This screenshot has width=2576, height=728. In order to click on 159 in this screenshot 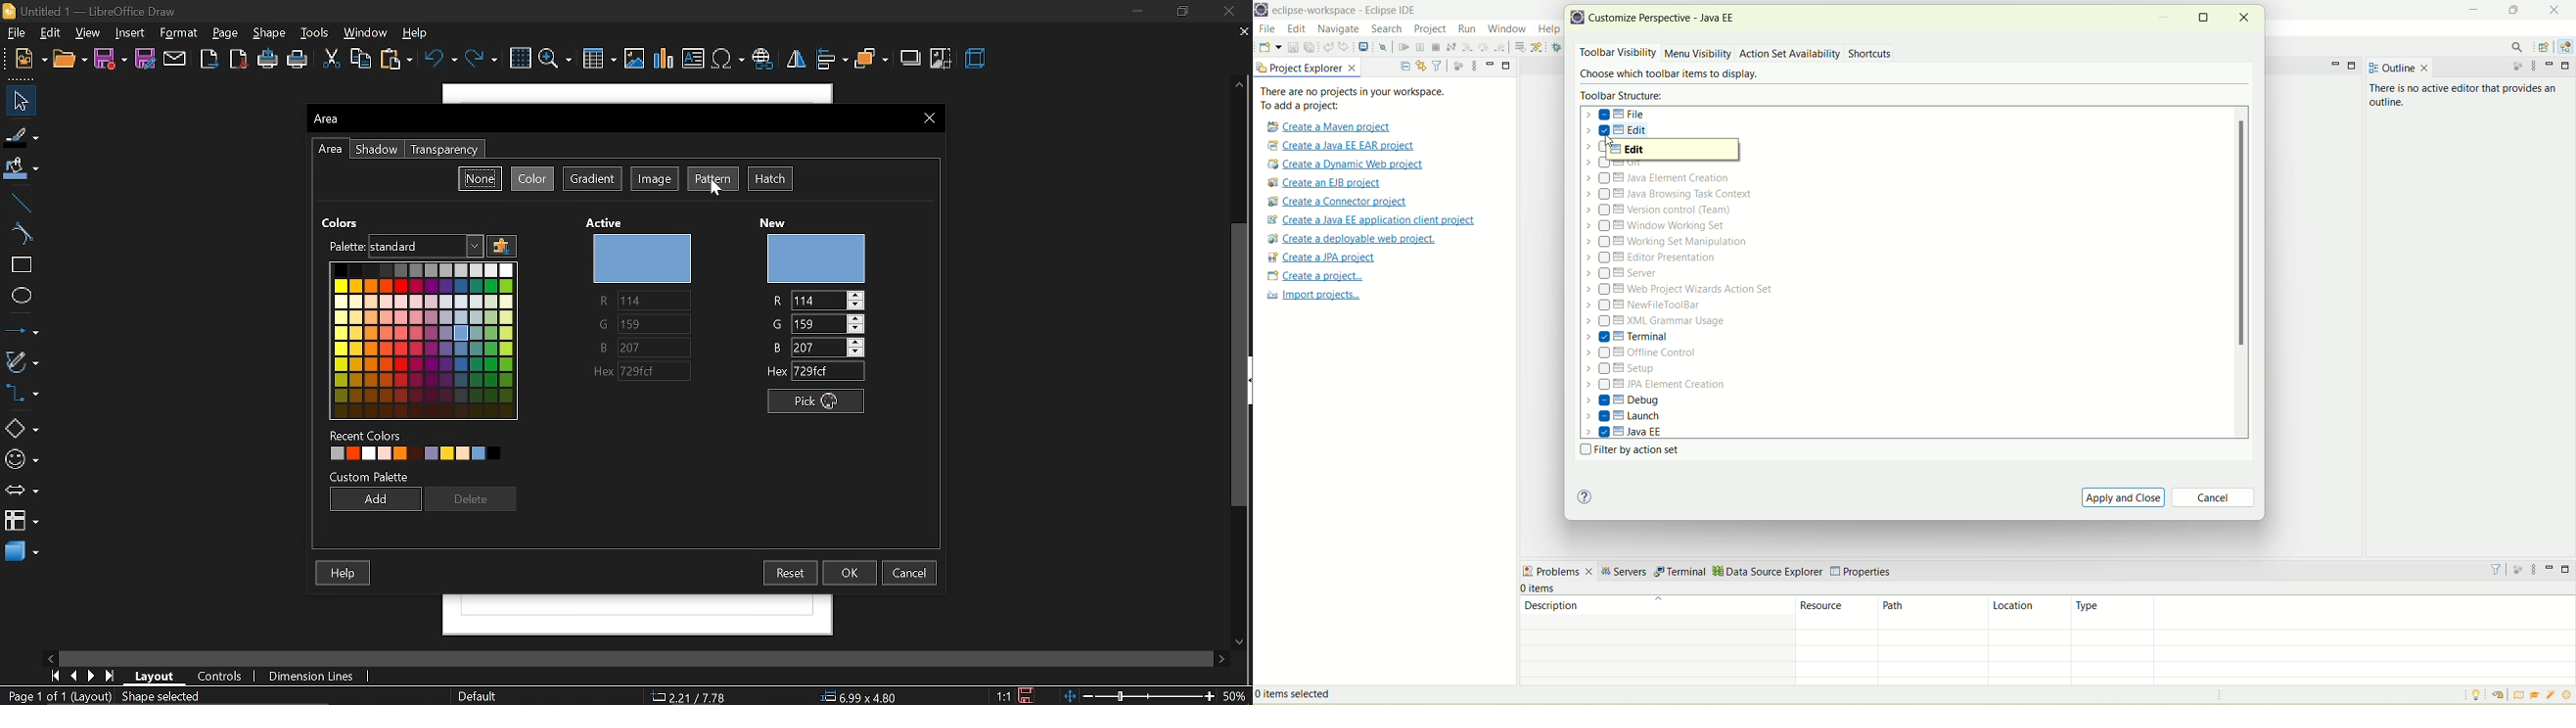, I will do `click(834, 322)`.